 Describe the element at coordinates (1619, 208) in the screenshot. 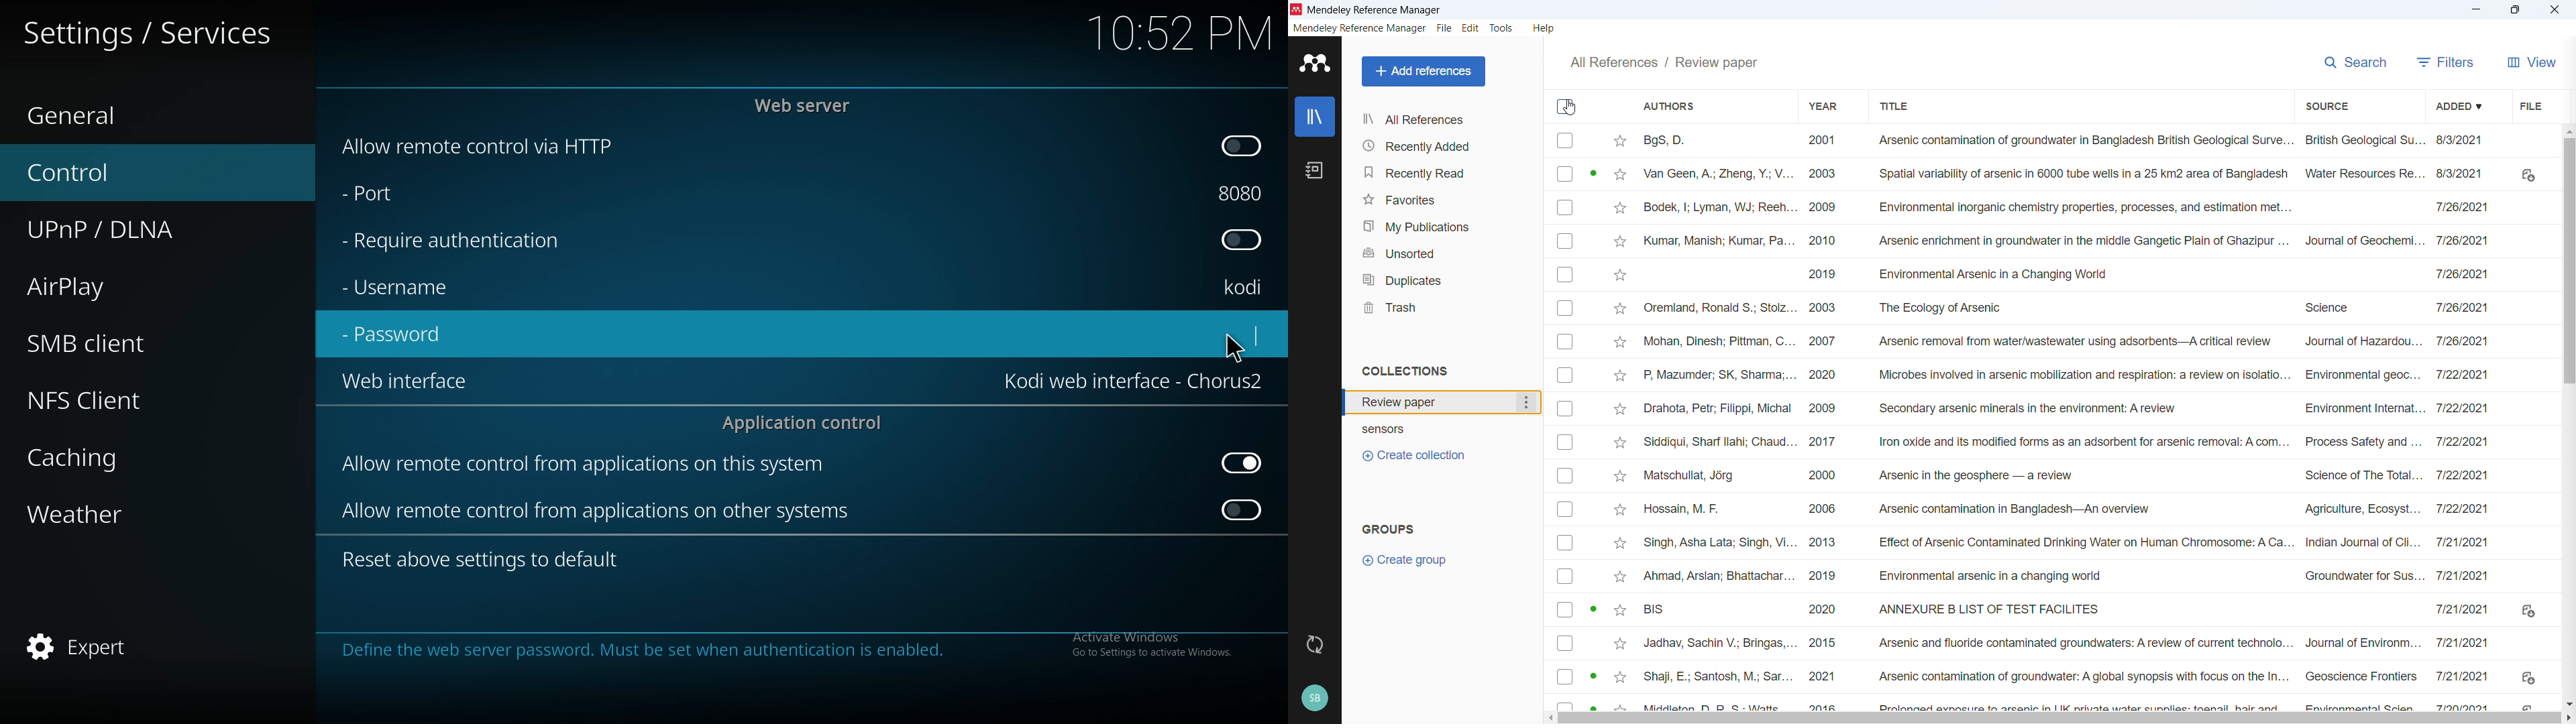

I see `Star mark respective publication` at that location.